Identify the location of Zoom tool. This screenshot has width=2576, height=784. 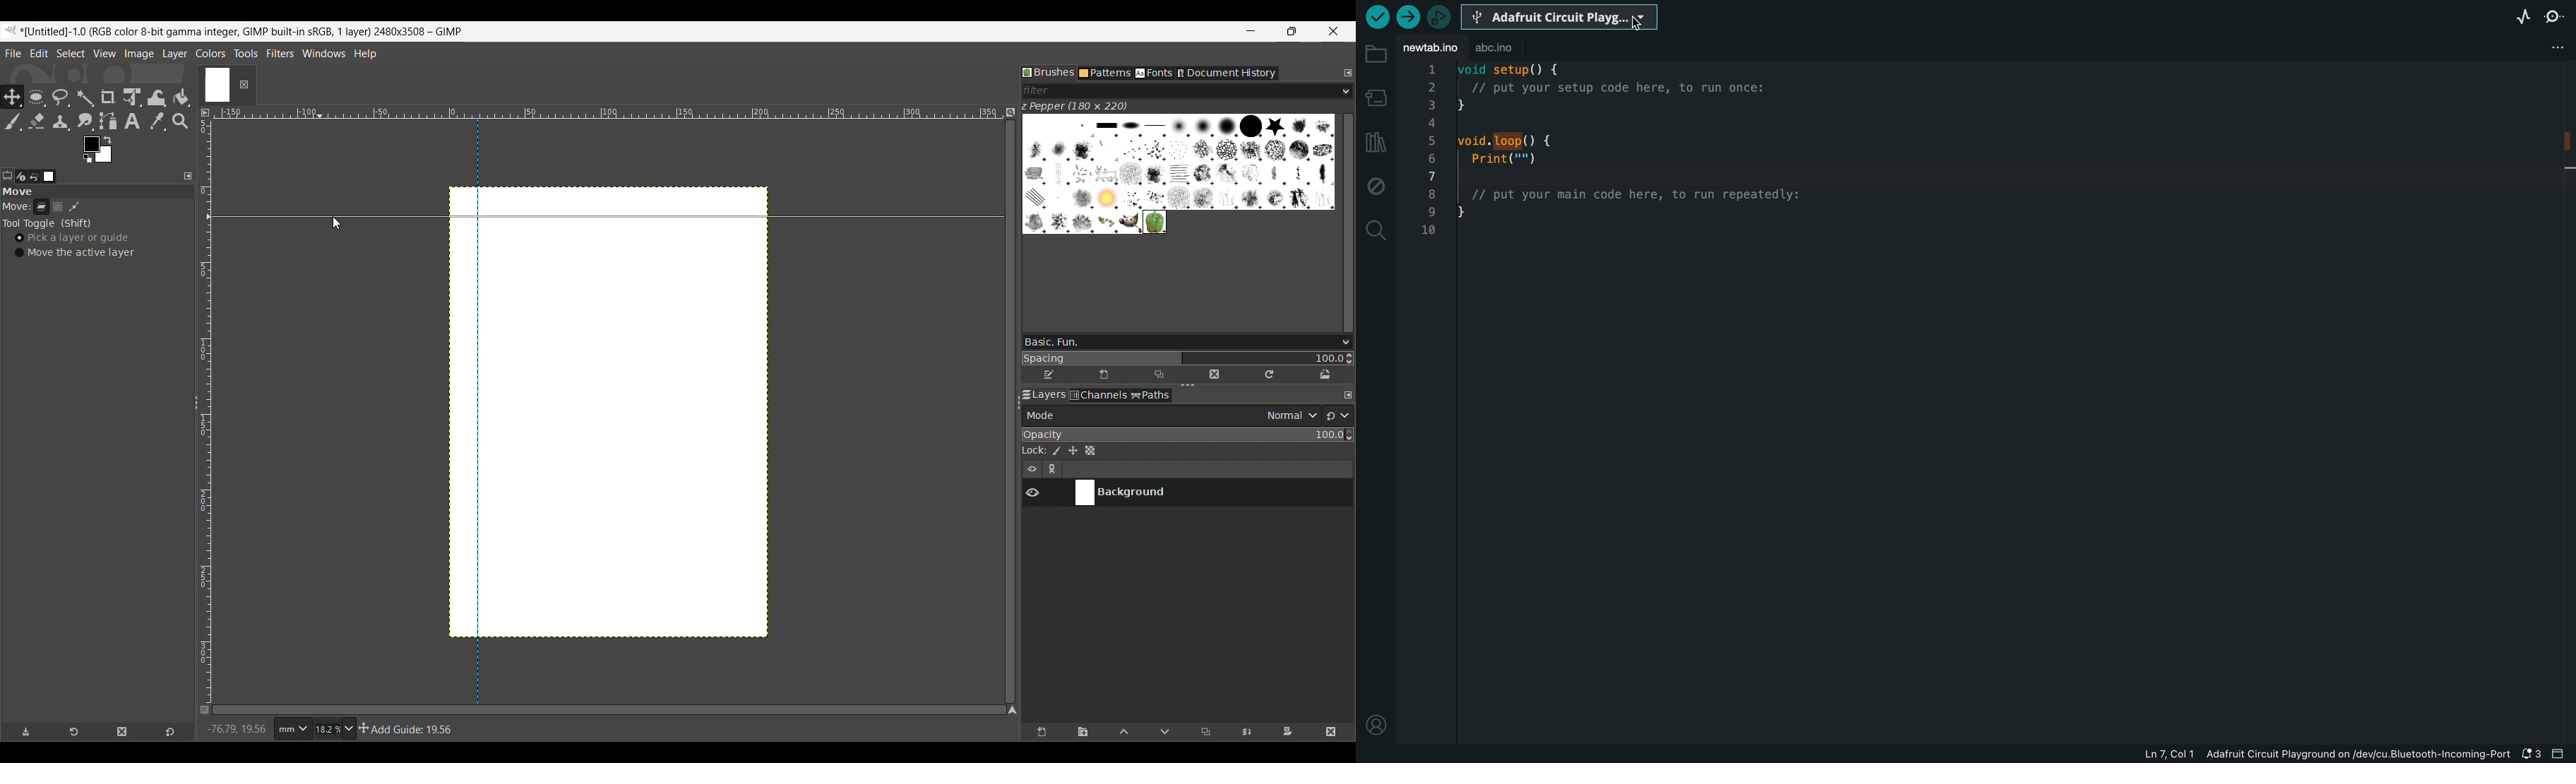
(181, 122).